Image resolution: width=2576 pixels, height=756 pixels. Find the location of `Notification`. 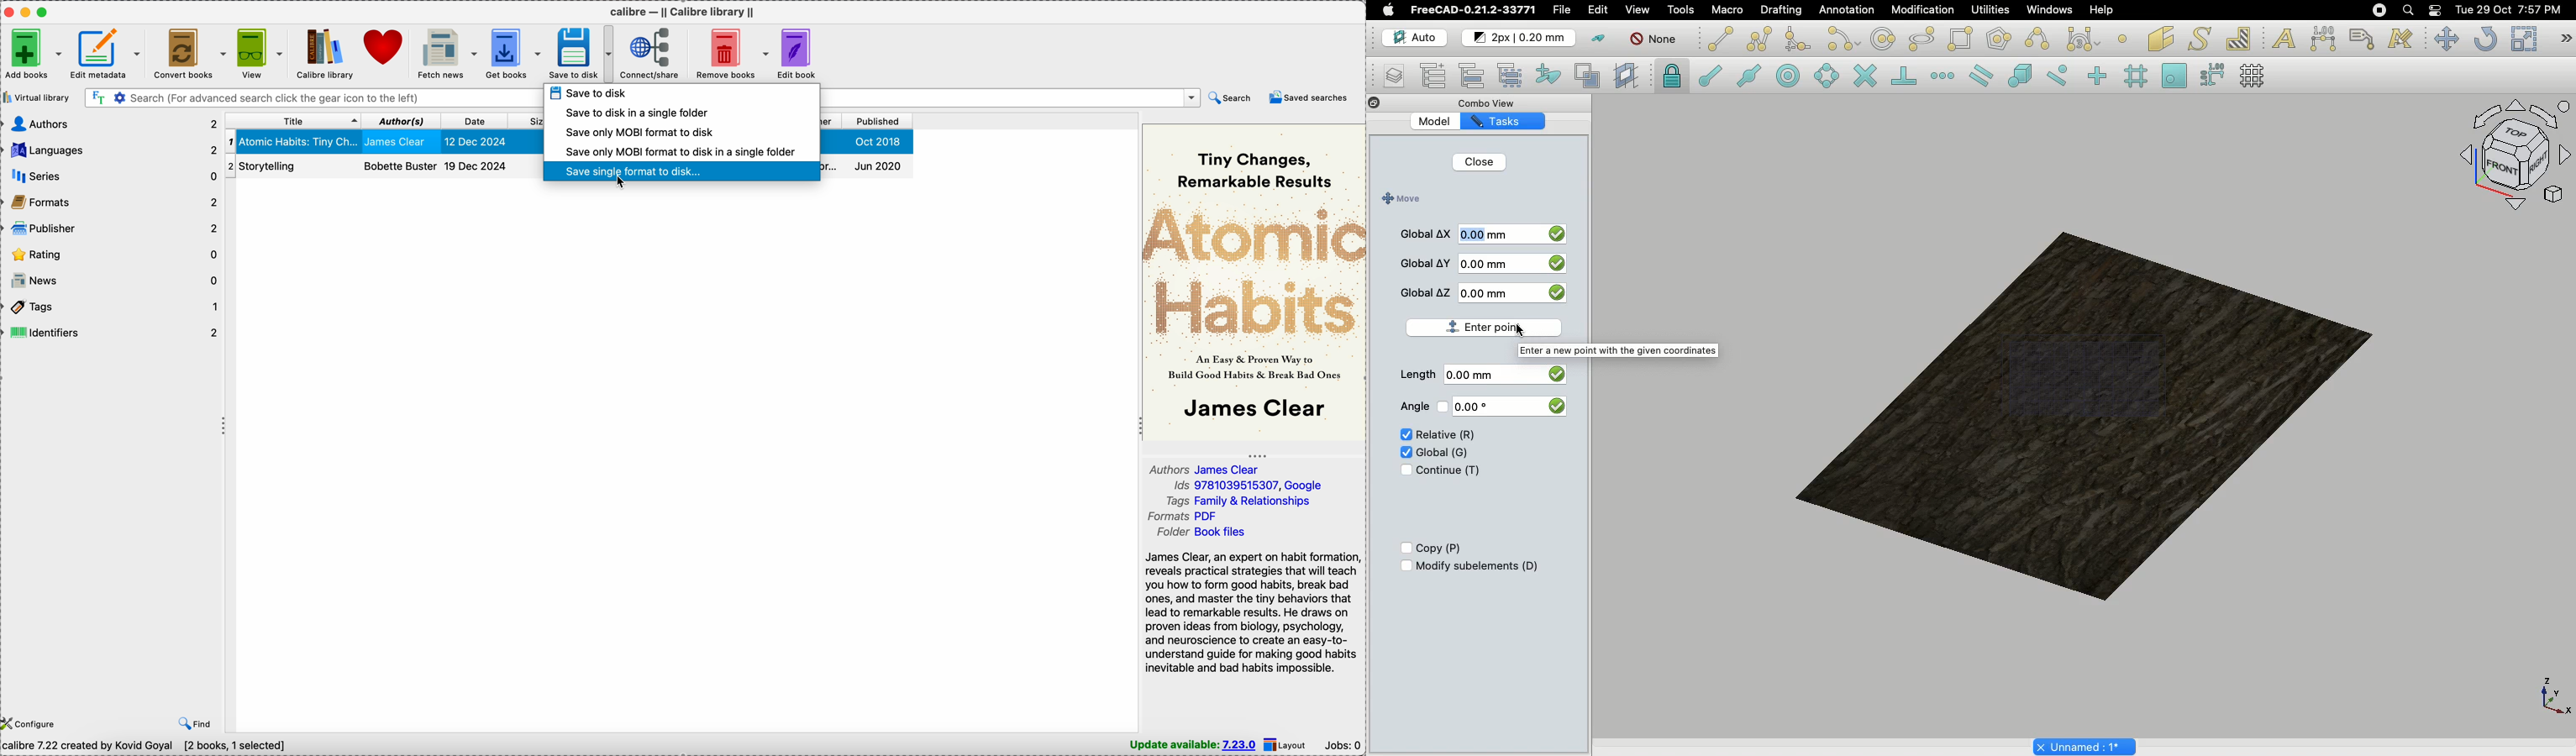

Notification is located at coordinates (2437, 9).